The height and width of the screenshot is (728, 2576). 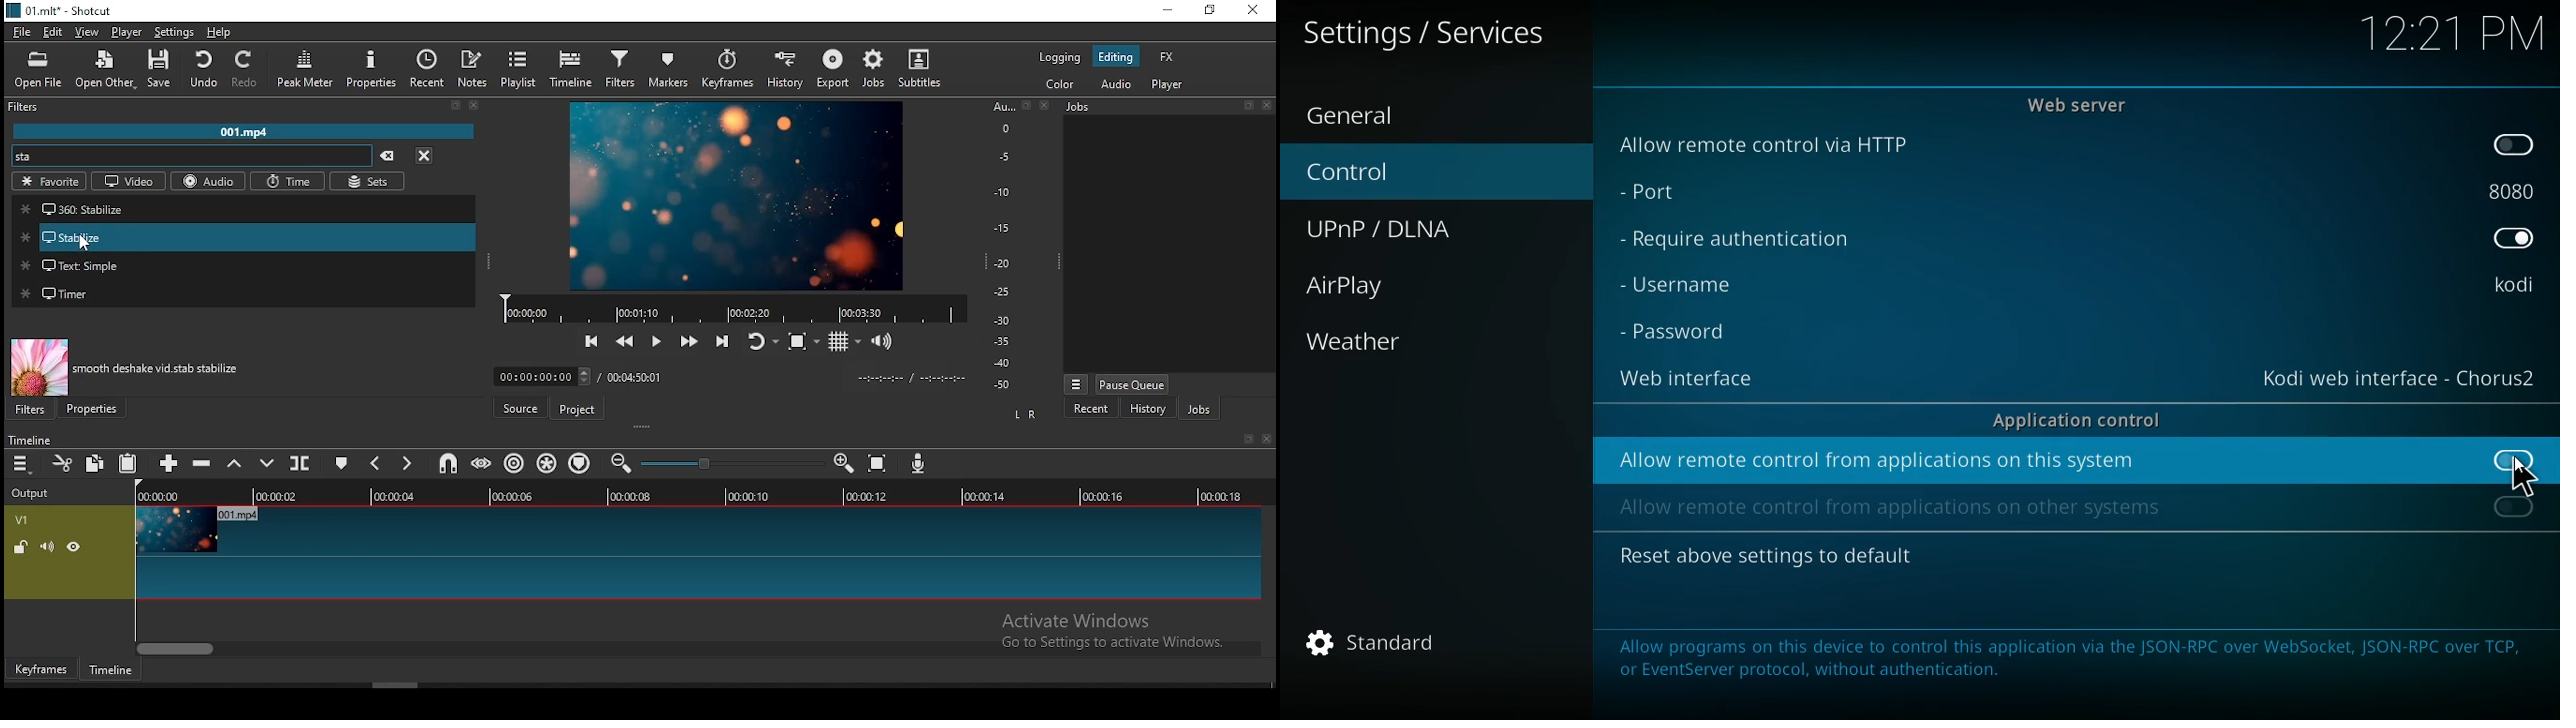 What do you see at coordinates (2077, 420) in the screenshot?
I see `application control` at bounding box center [2077, 420].